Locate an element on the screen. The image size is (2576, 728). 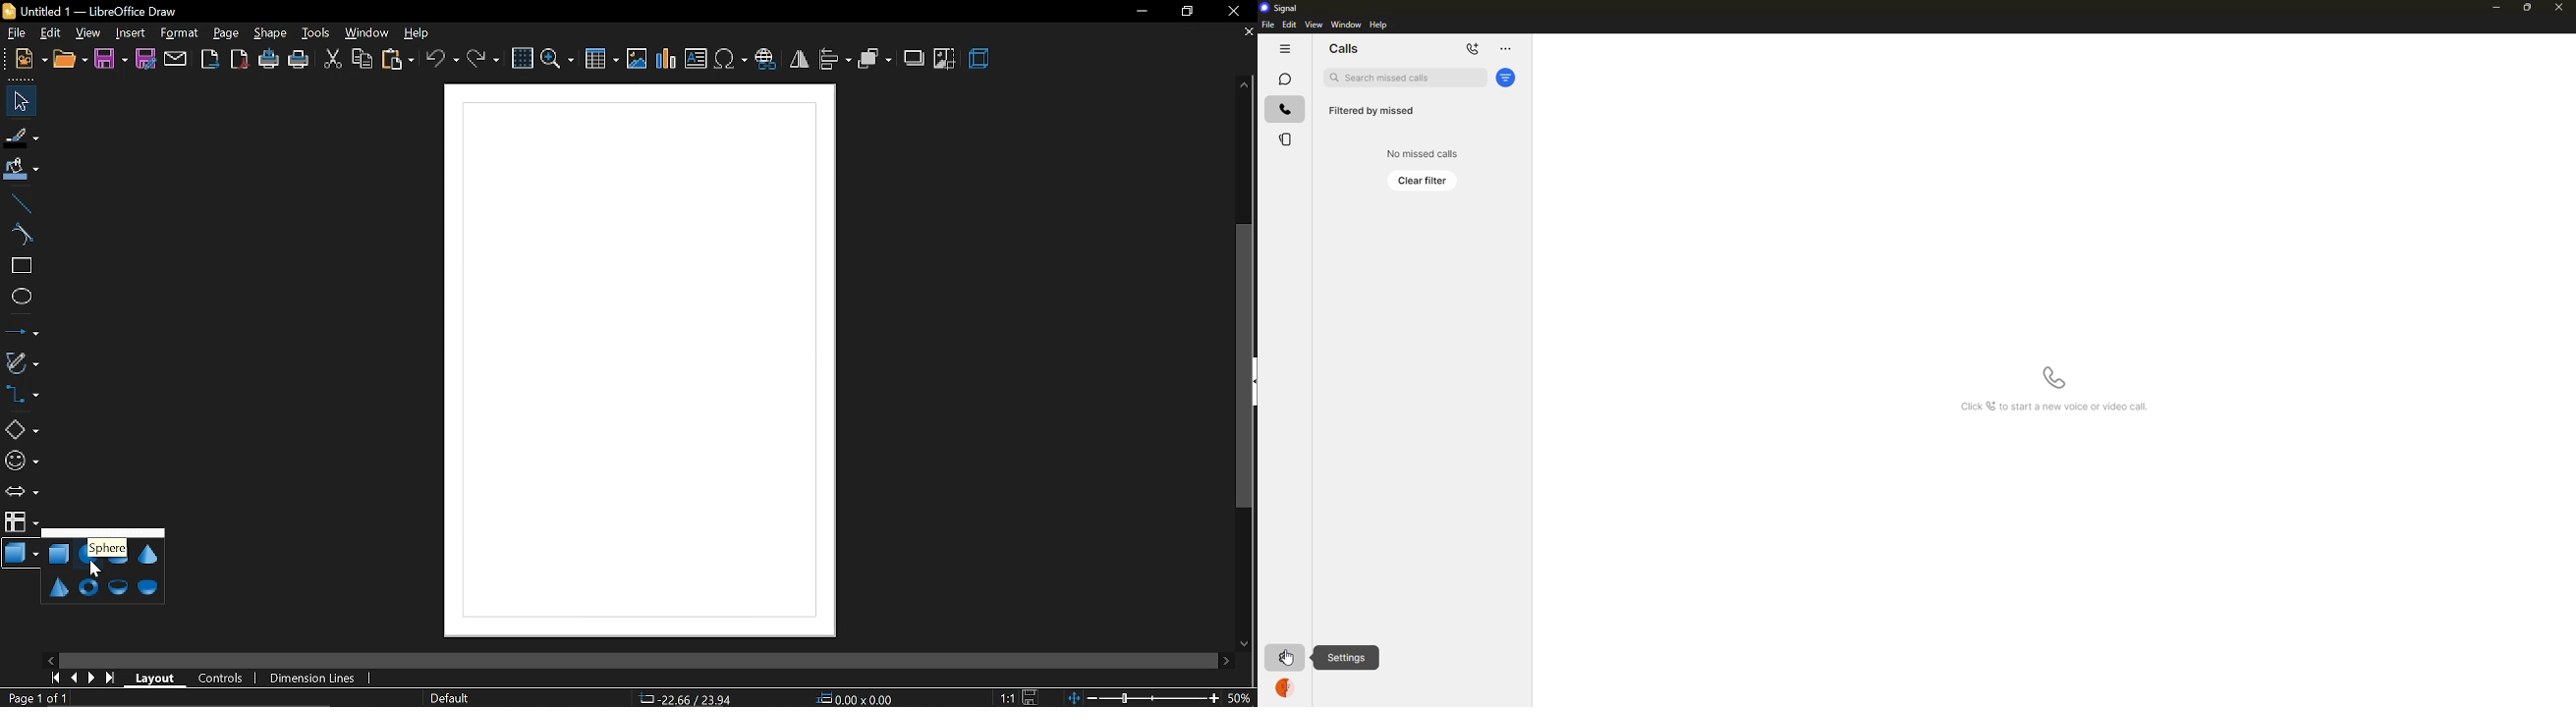
arrange is located at coordinates (875, 59).